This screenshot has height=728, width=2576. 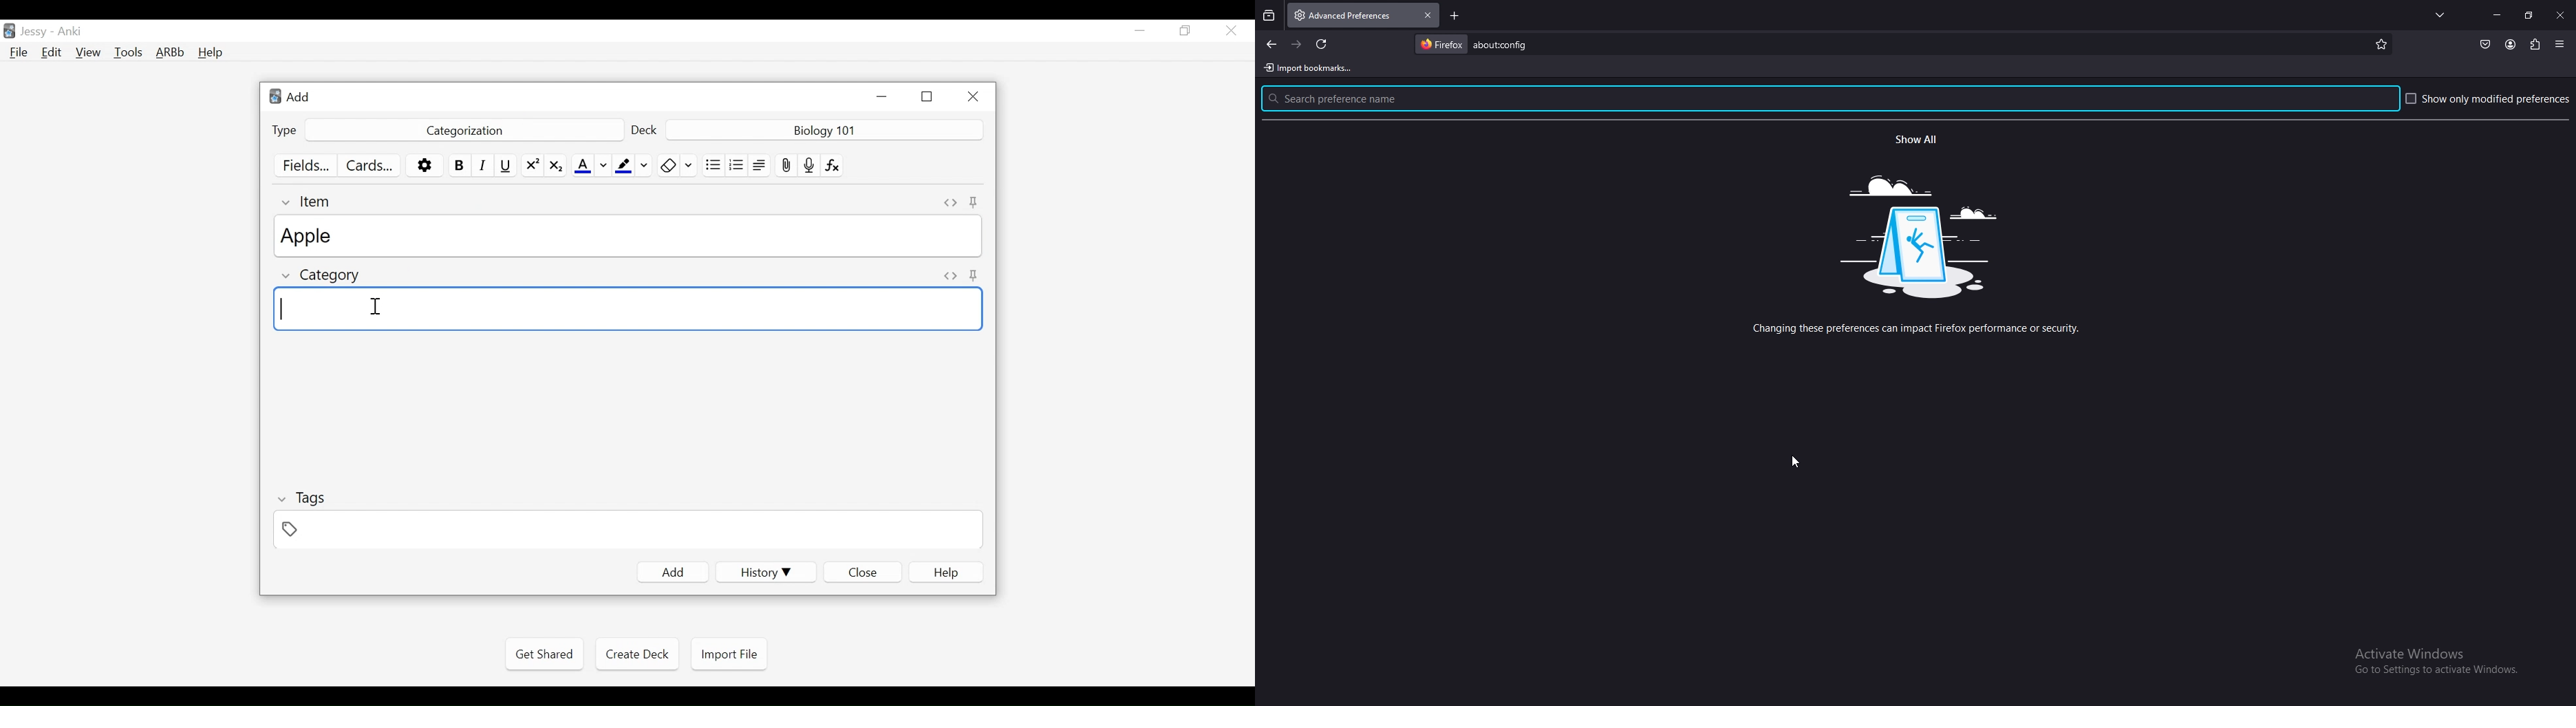 What do you see at coordinates (1427, 14) in the screenshot?
I see `close tab` at bounding box center [1427, 14].